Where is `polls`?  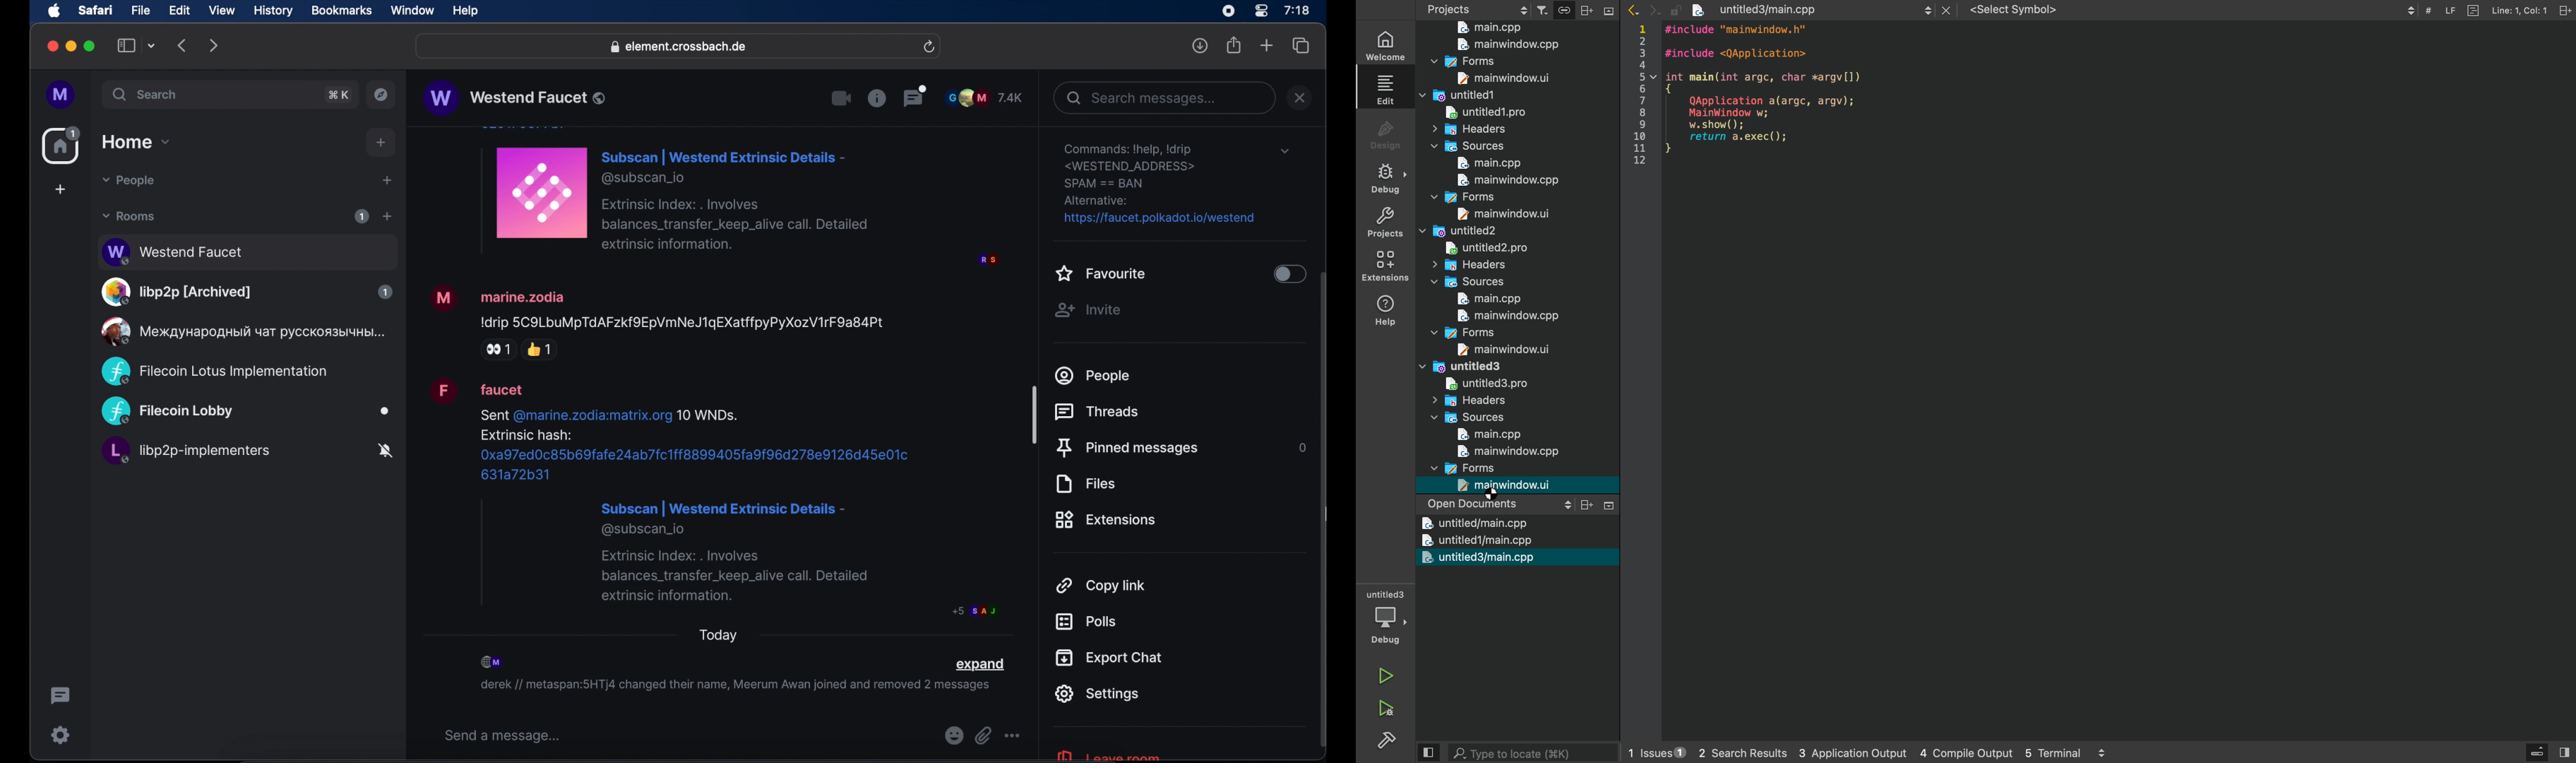
polls is located at coordinates (1085, 622).